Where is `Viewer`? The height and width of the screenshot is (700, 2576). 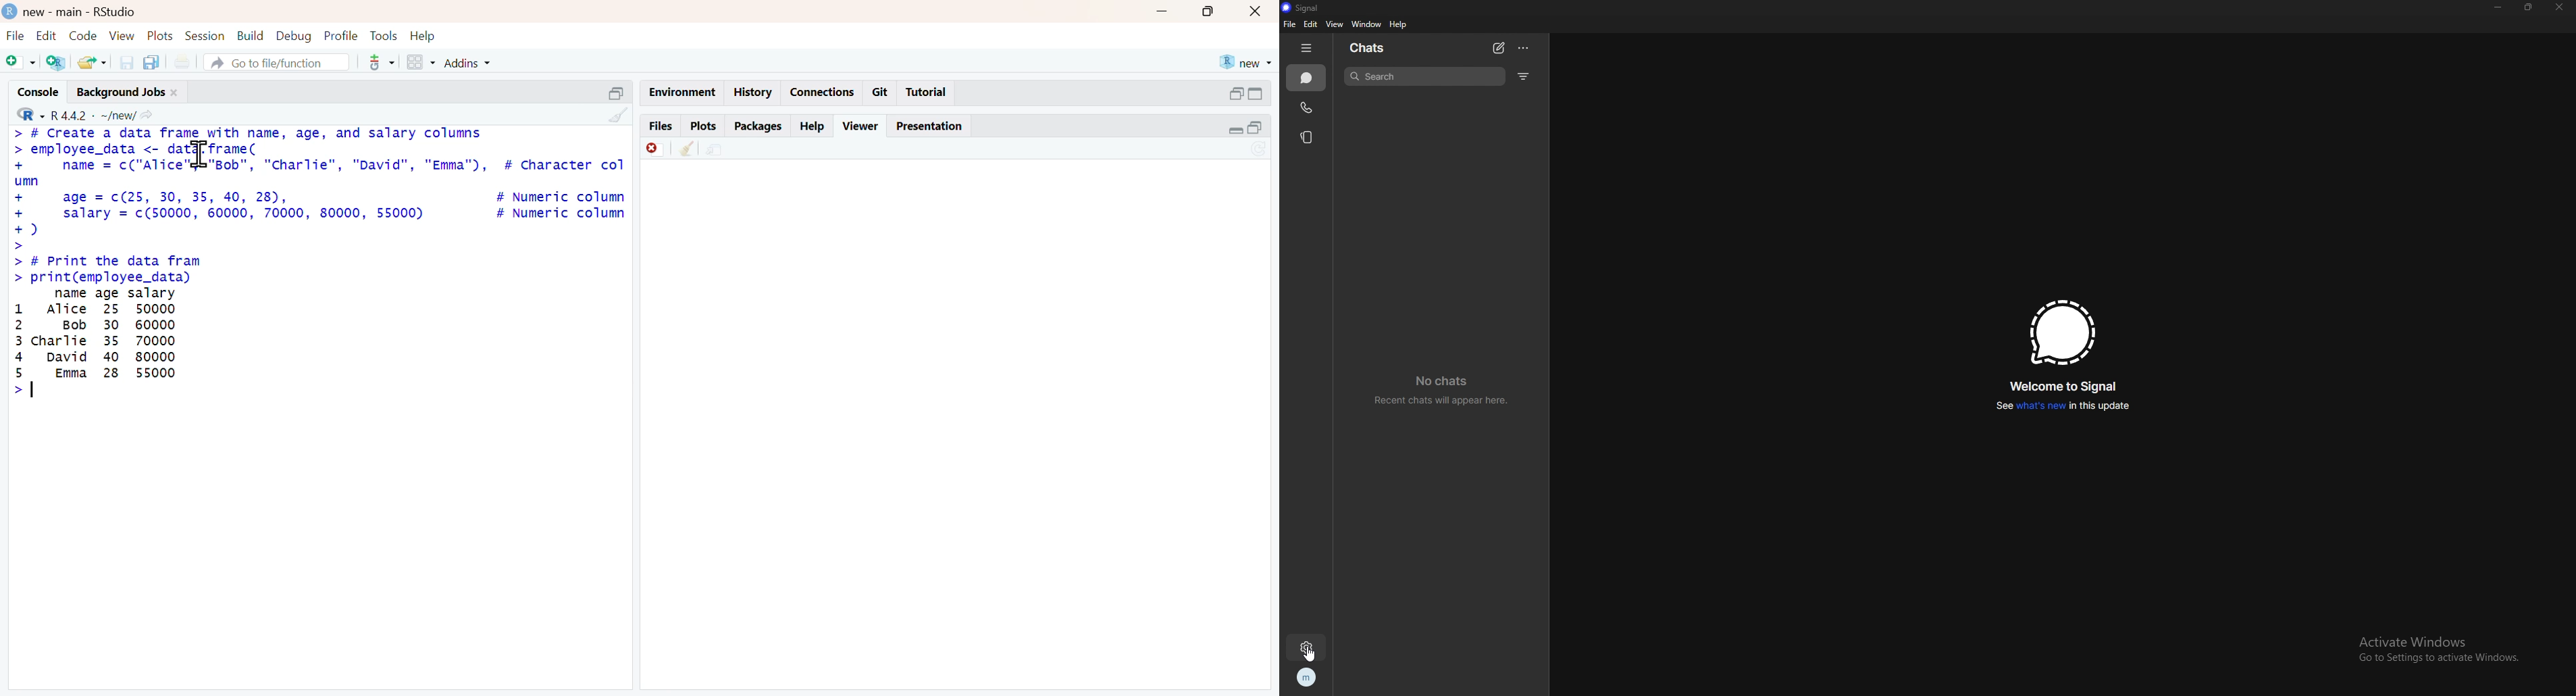
Viewer is located at coordinates (860, 125).